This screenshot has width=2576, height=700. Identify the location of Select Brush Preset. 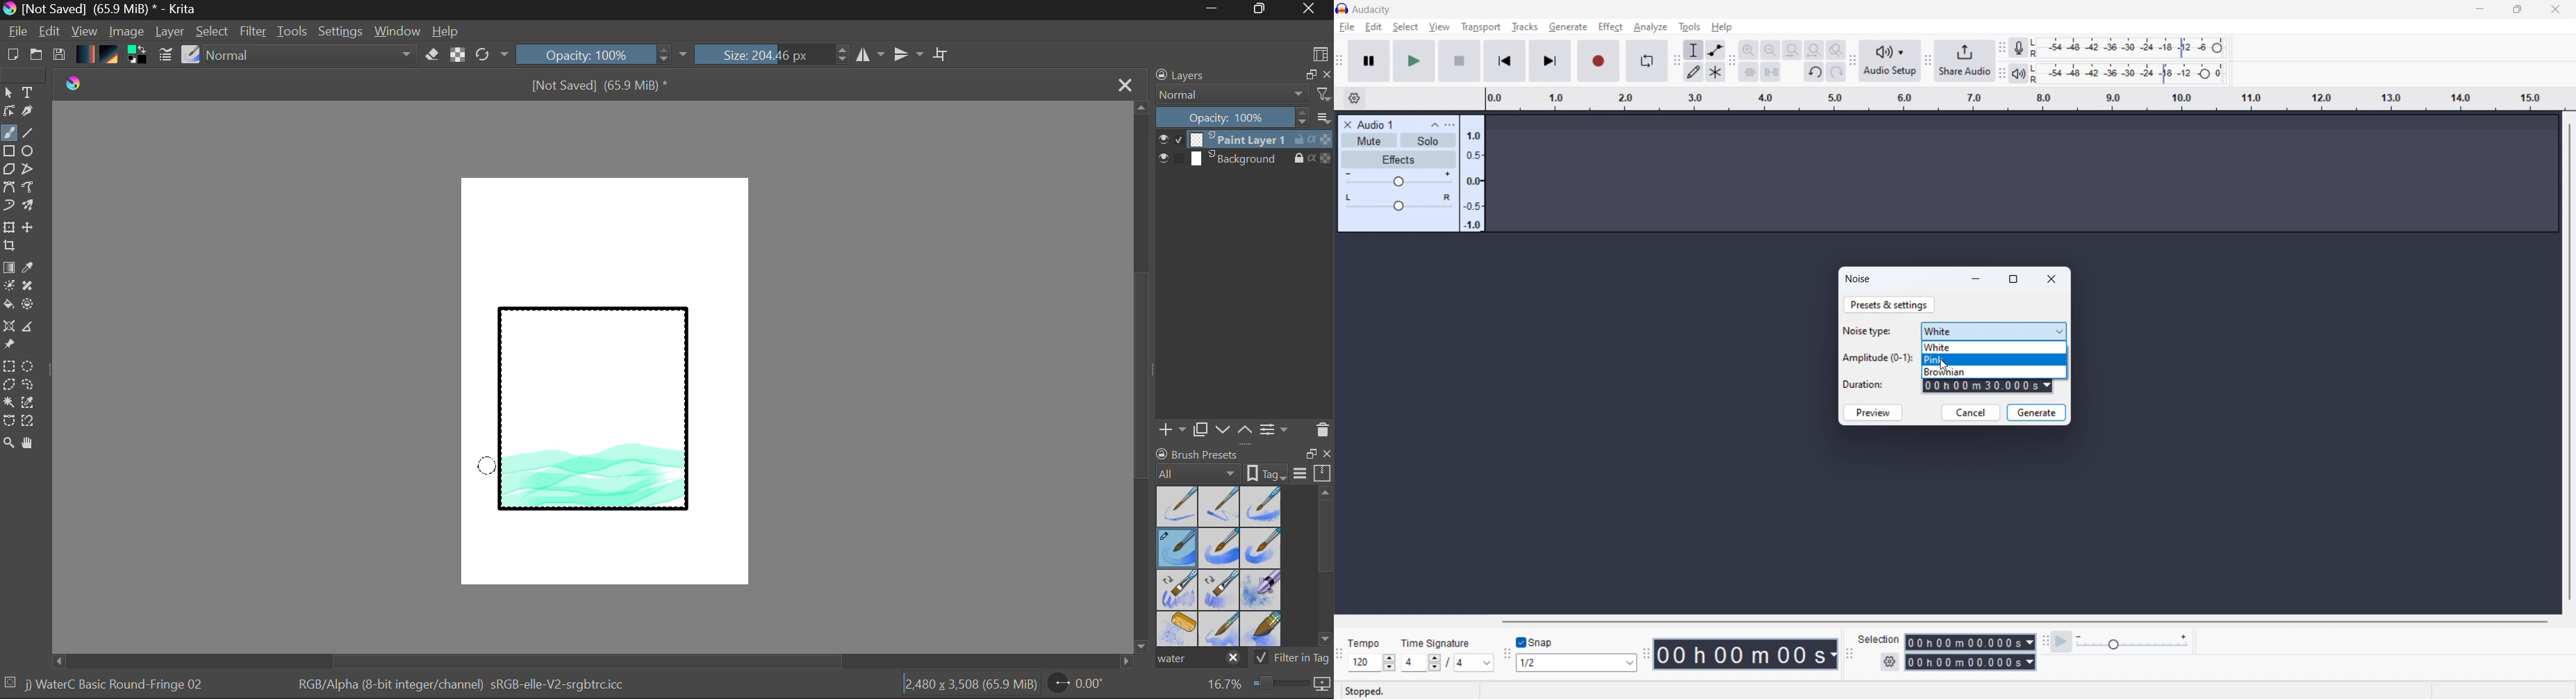
(191, 55).